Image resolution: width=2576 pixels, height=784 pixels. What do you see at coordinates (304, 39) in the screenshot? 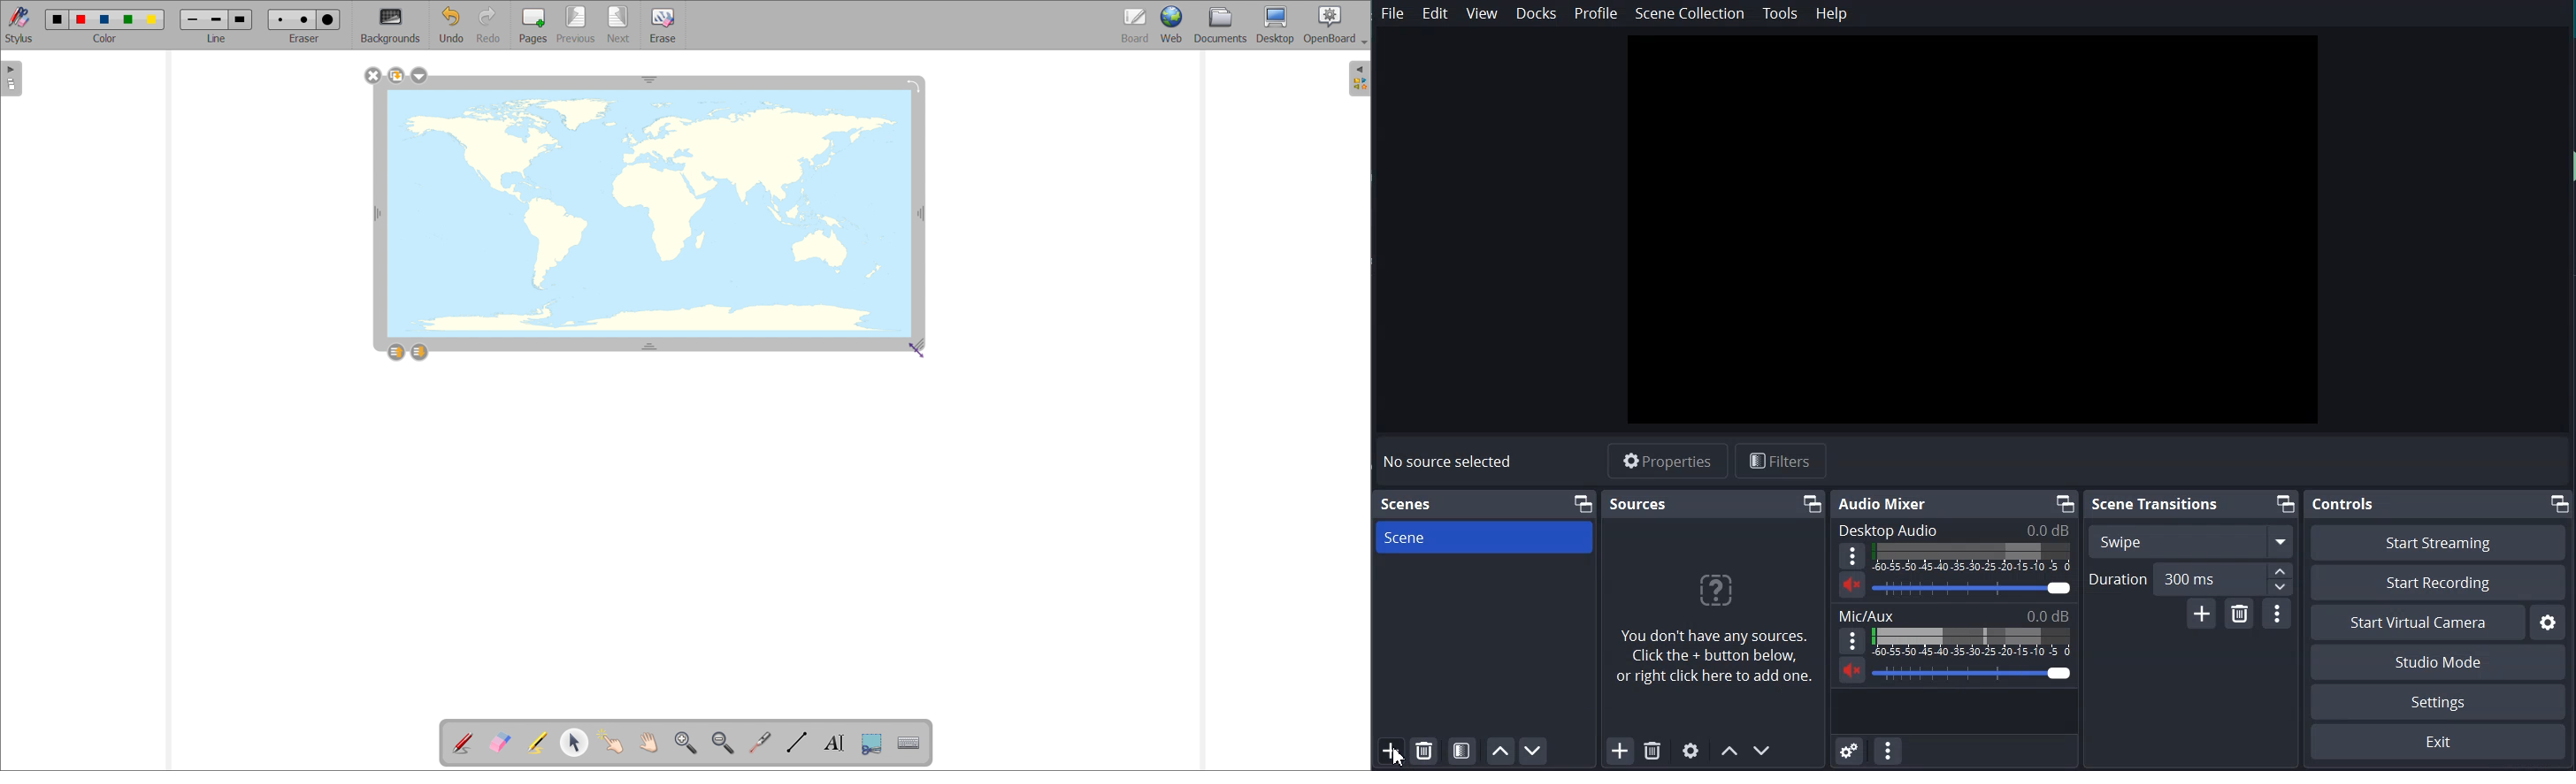
I see `eraser` at bounding box center [304, 39].